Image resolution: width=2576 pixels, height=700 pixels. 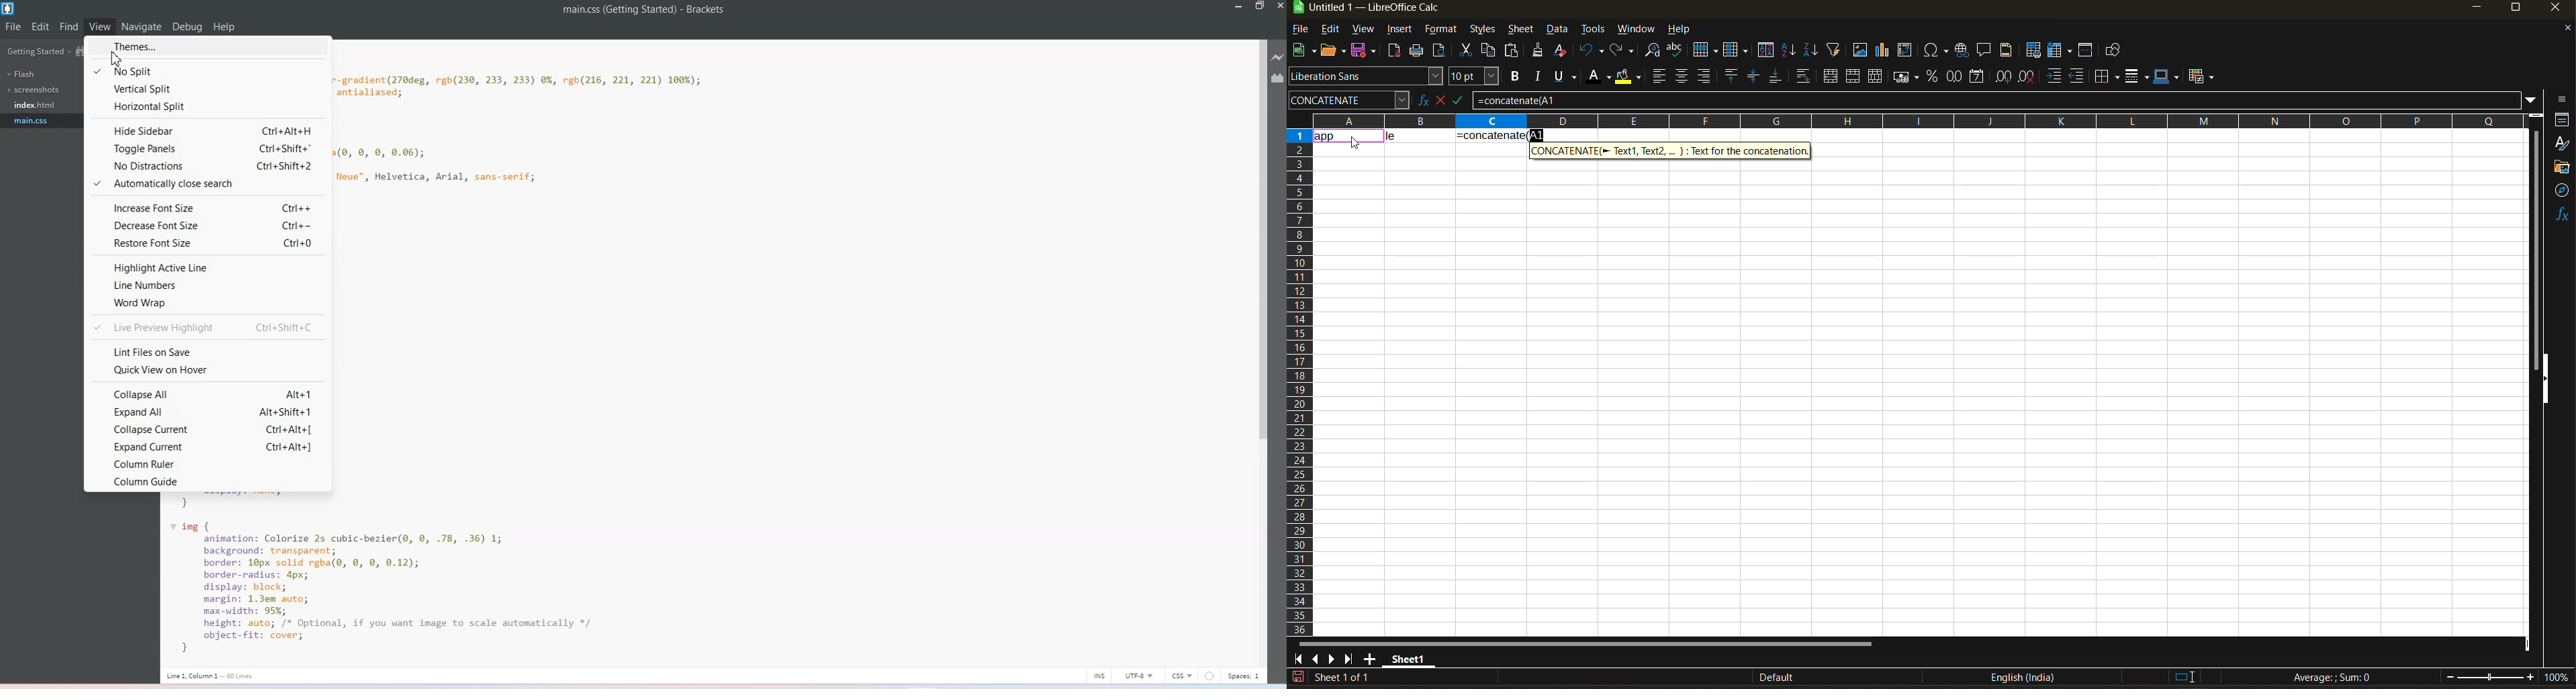 What do you see at coordinates (207, 149) in the screenshot?
I see `Toggle Panels` at bounding box center [207, 149].